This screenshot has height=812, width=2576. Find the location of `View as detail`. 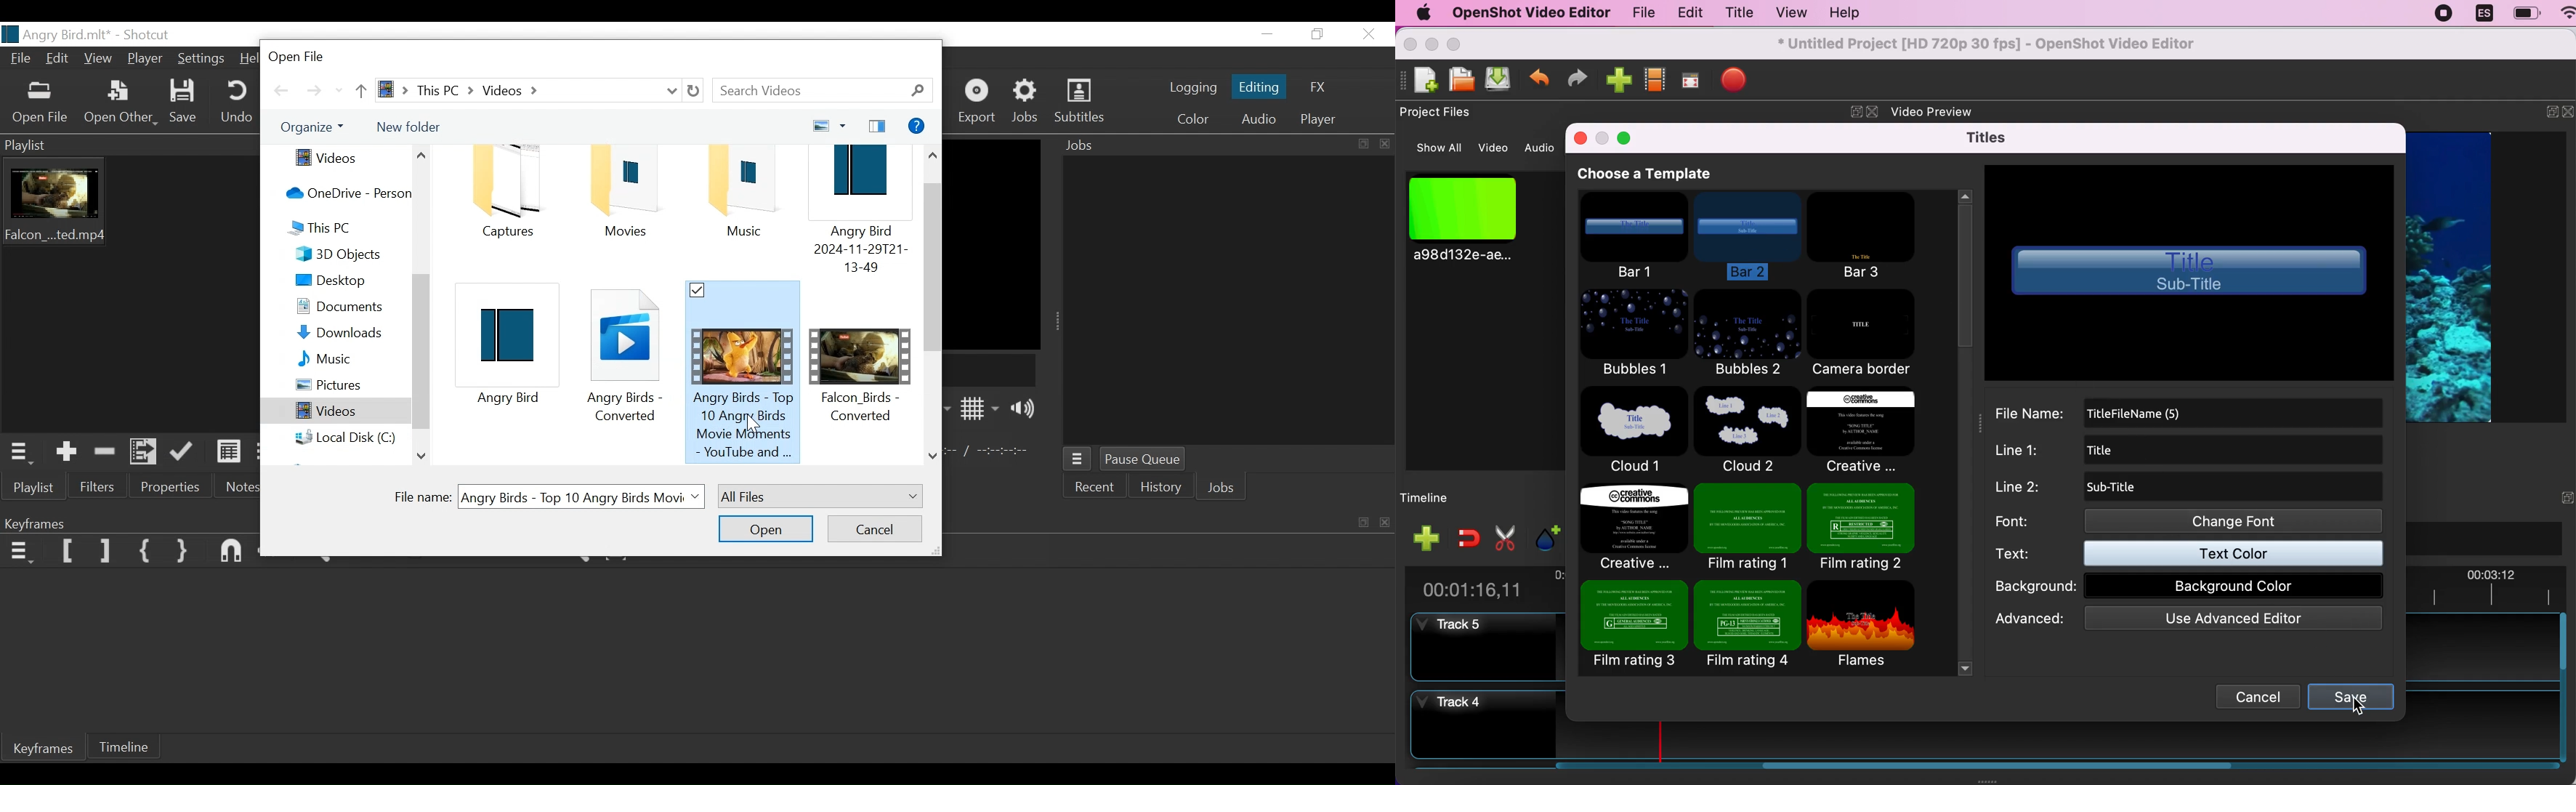

View as detail is located at coordinates (230, 452).